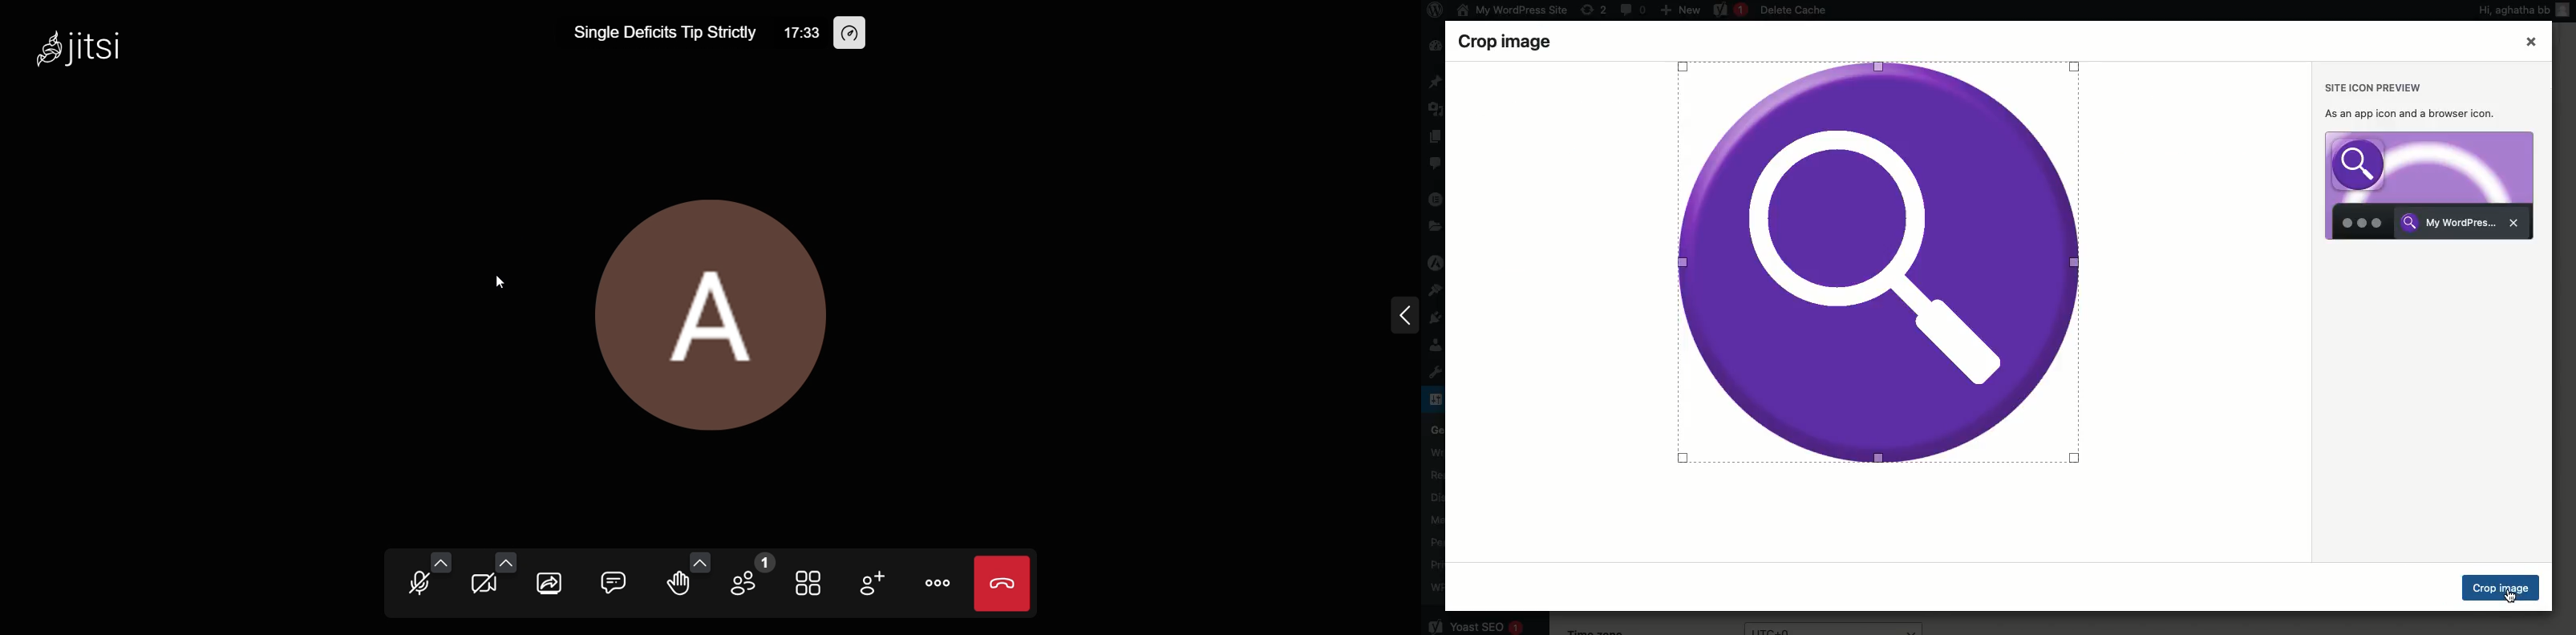 The image size is (2576, 644). What do you see at coordinates (874, 588) in the screenshot?
I see `invite people` at bounding box center [874, 588].